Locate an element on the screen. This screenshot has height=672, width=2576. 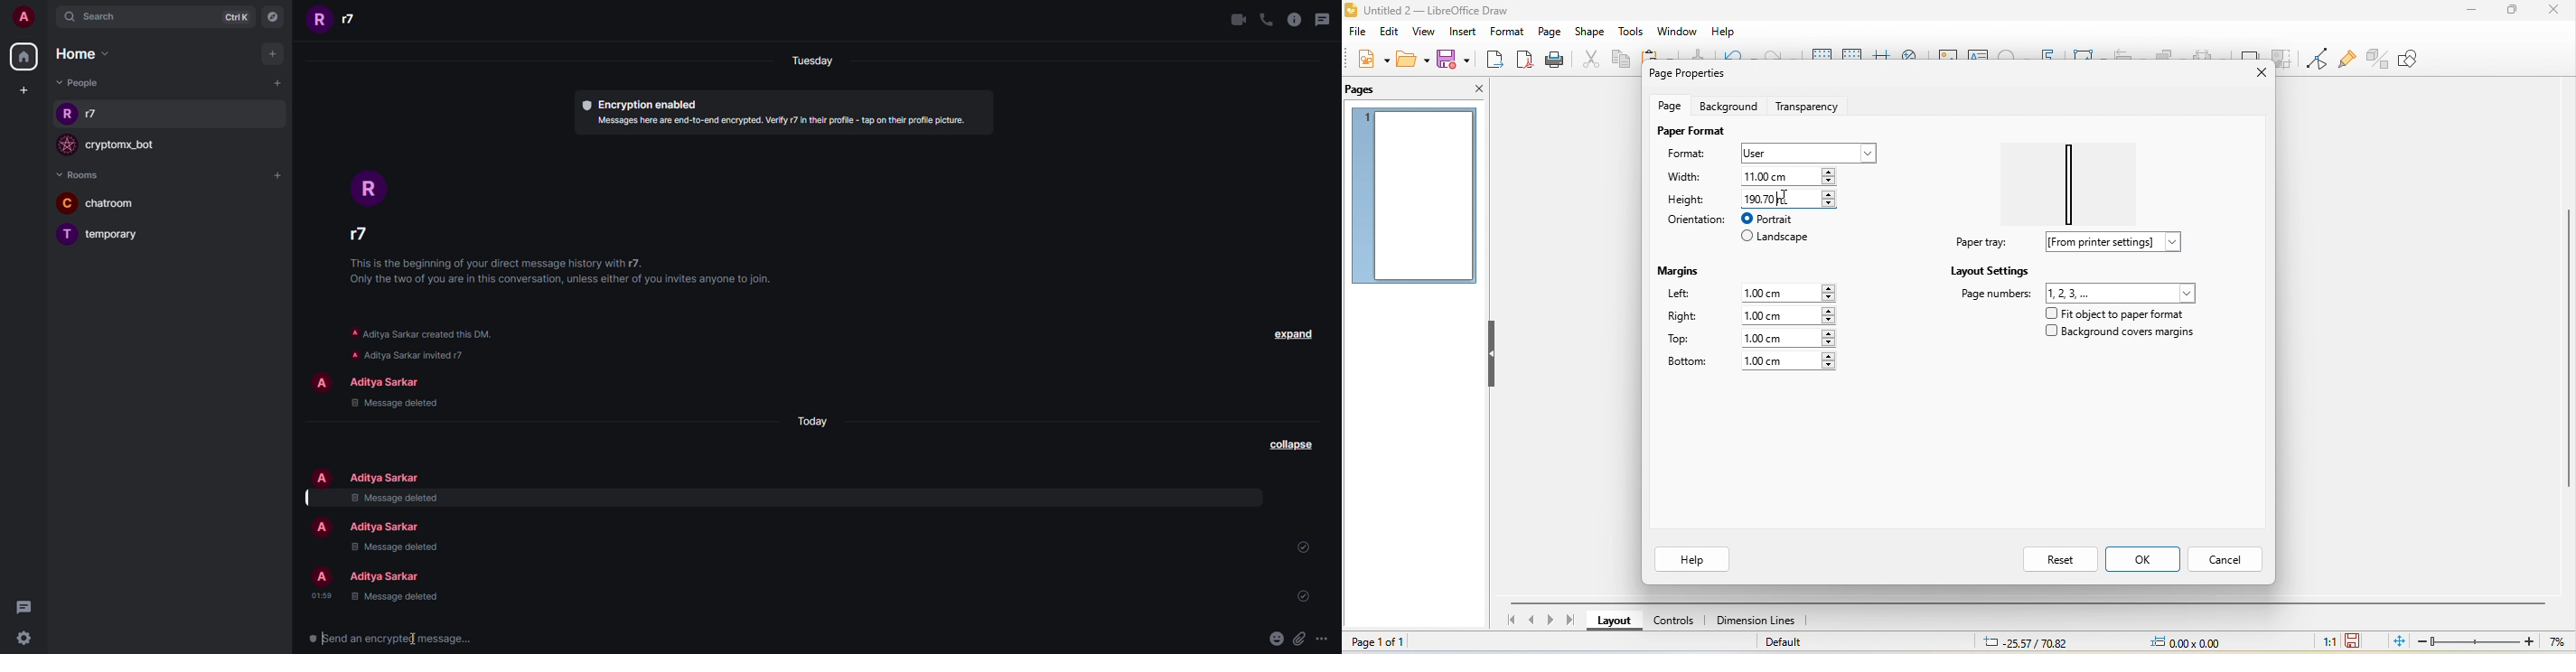
profile is located at coordinates (319, 20).